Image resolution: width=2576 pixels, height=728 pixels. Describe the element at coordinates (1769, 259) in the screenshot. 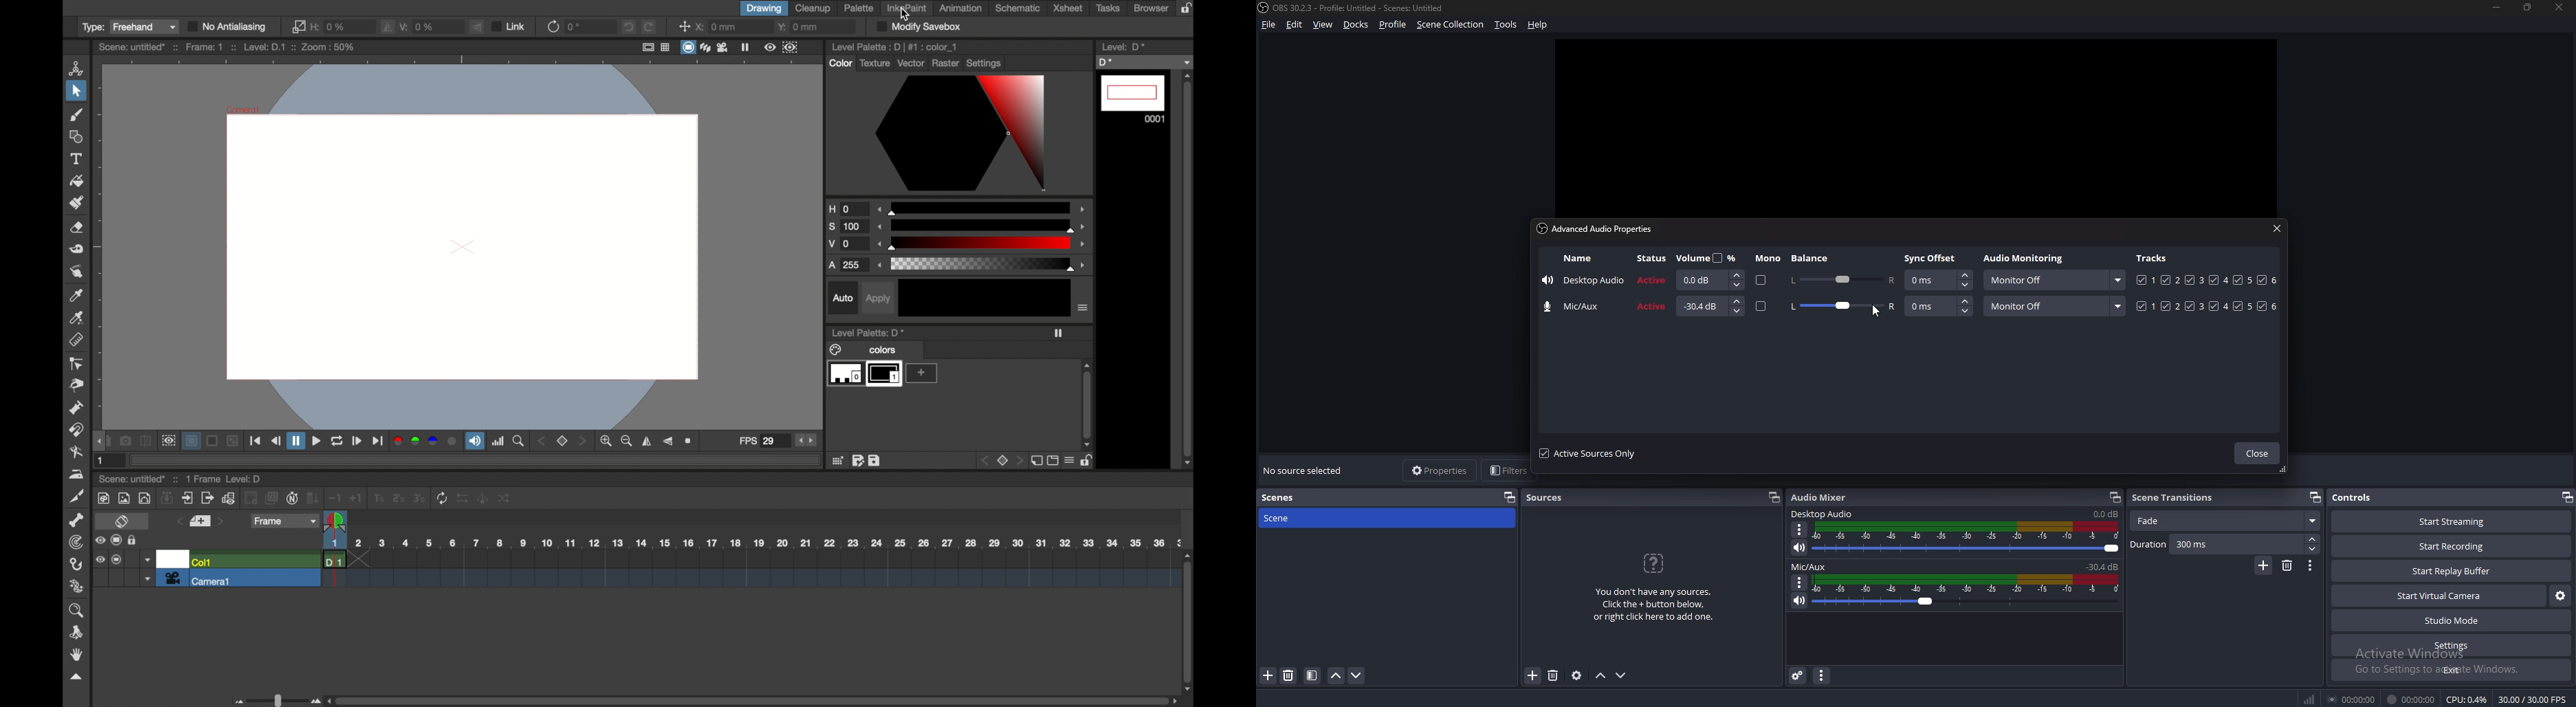

I see `mono` at that location.